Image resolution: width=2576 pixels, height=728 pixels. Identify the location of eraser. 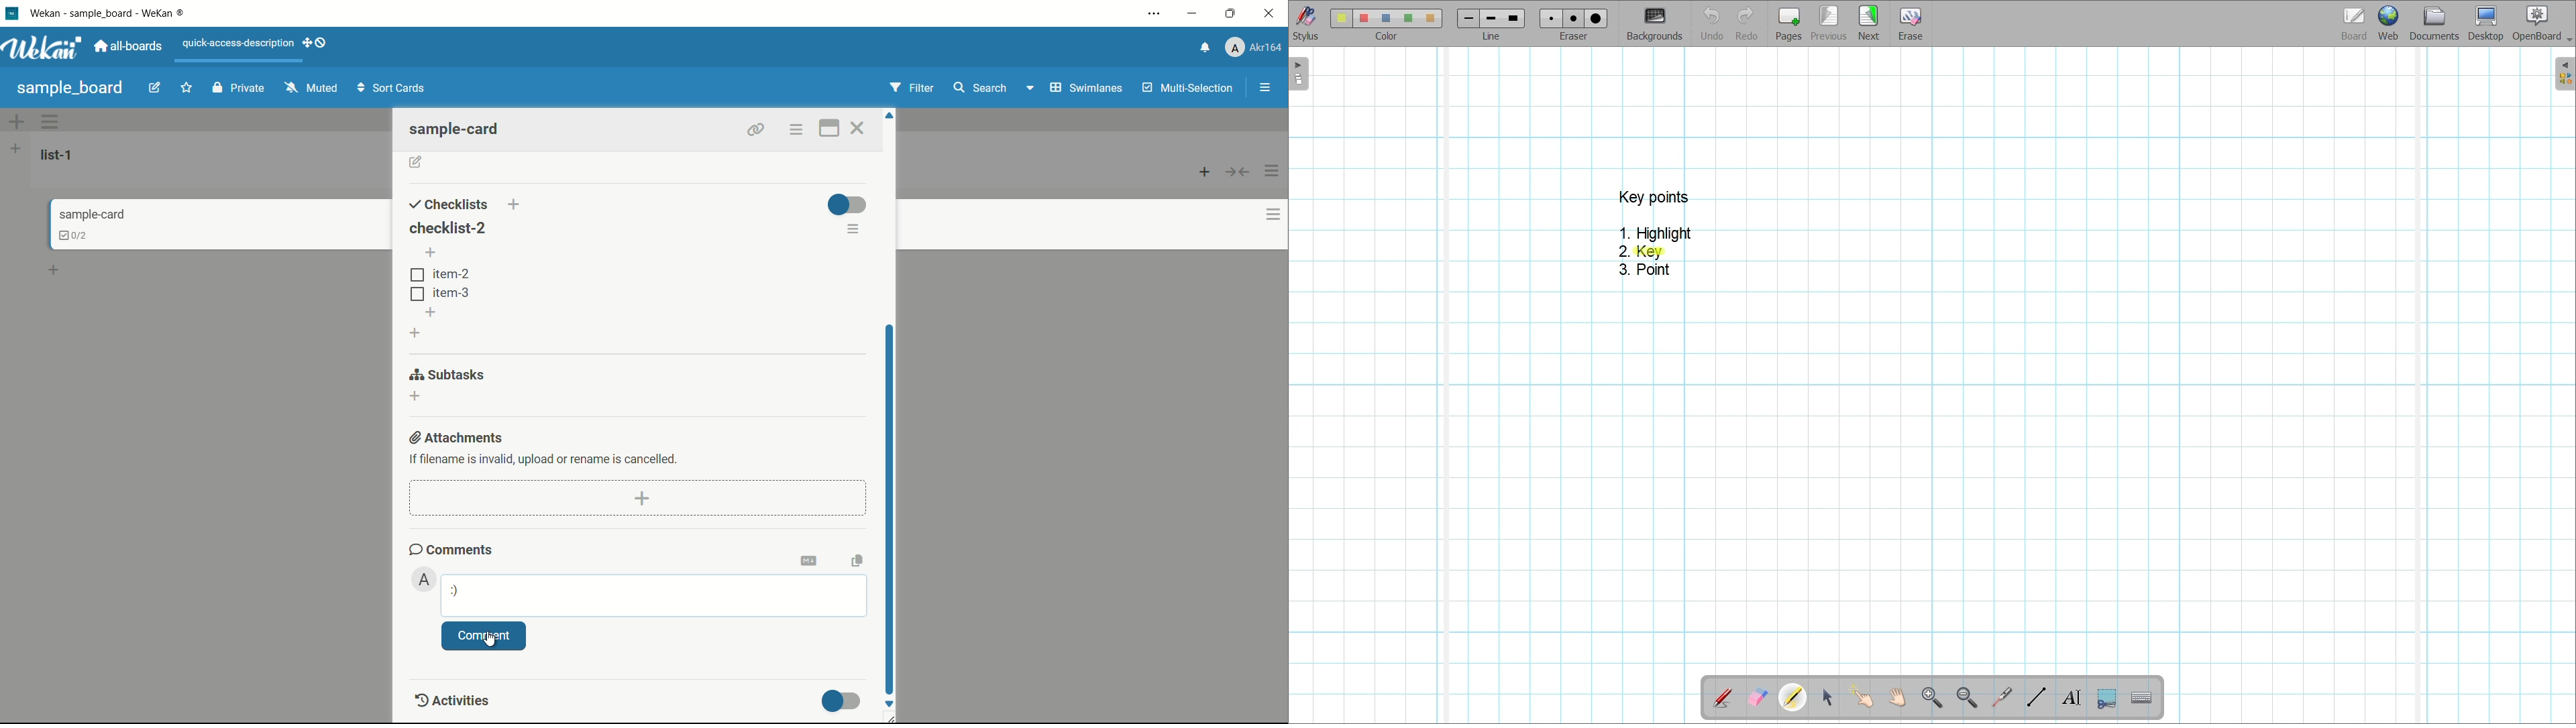
(1576, 37).